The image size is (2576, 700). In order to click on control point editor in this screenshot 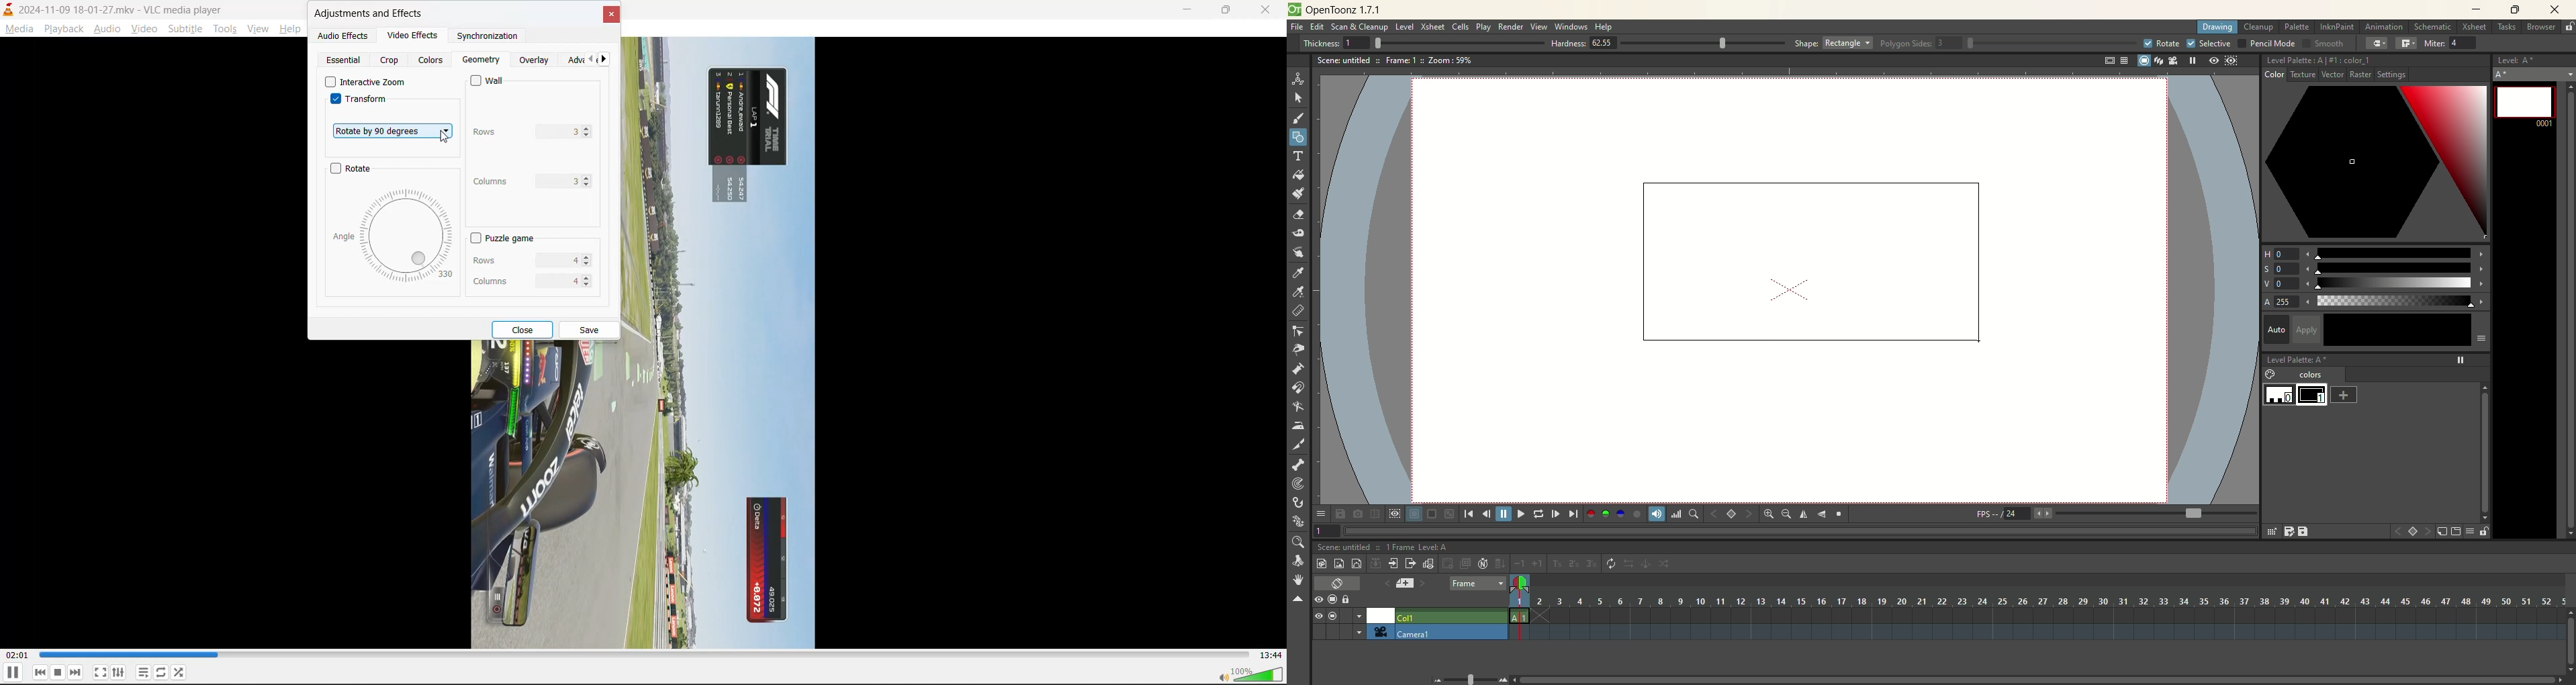, I will do `click(1299, 332)`.